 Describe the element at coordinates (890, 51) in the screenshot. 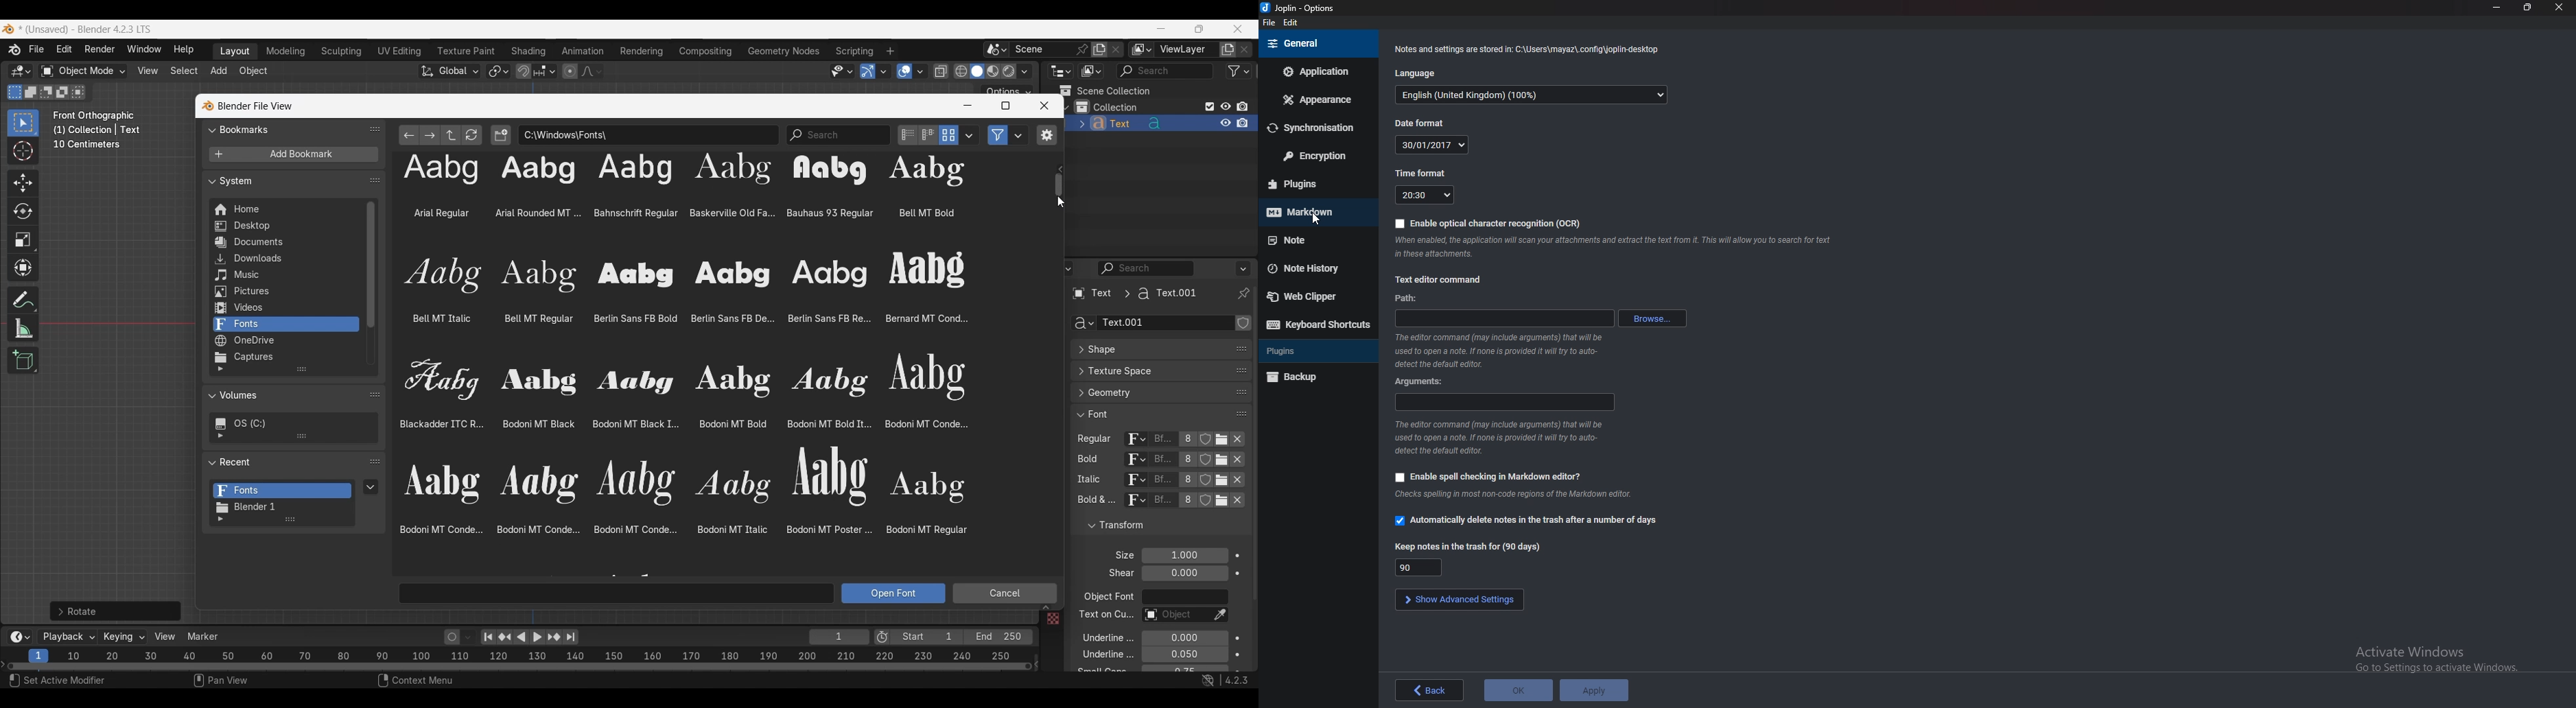

I see `Add workspace` at that location.